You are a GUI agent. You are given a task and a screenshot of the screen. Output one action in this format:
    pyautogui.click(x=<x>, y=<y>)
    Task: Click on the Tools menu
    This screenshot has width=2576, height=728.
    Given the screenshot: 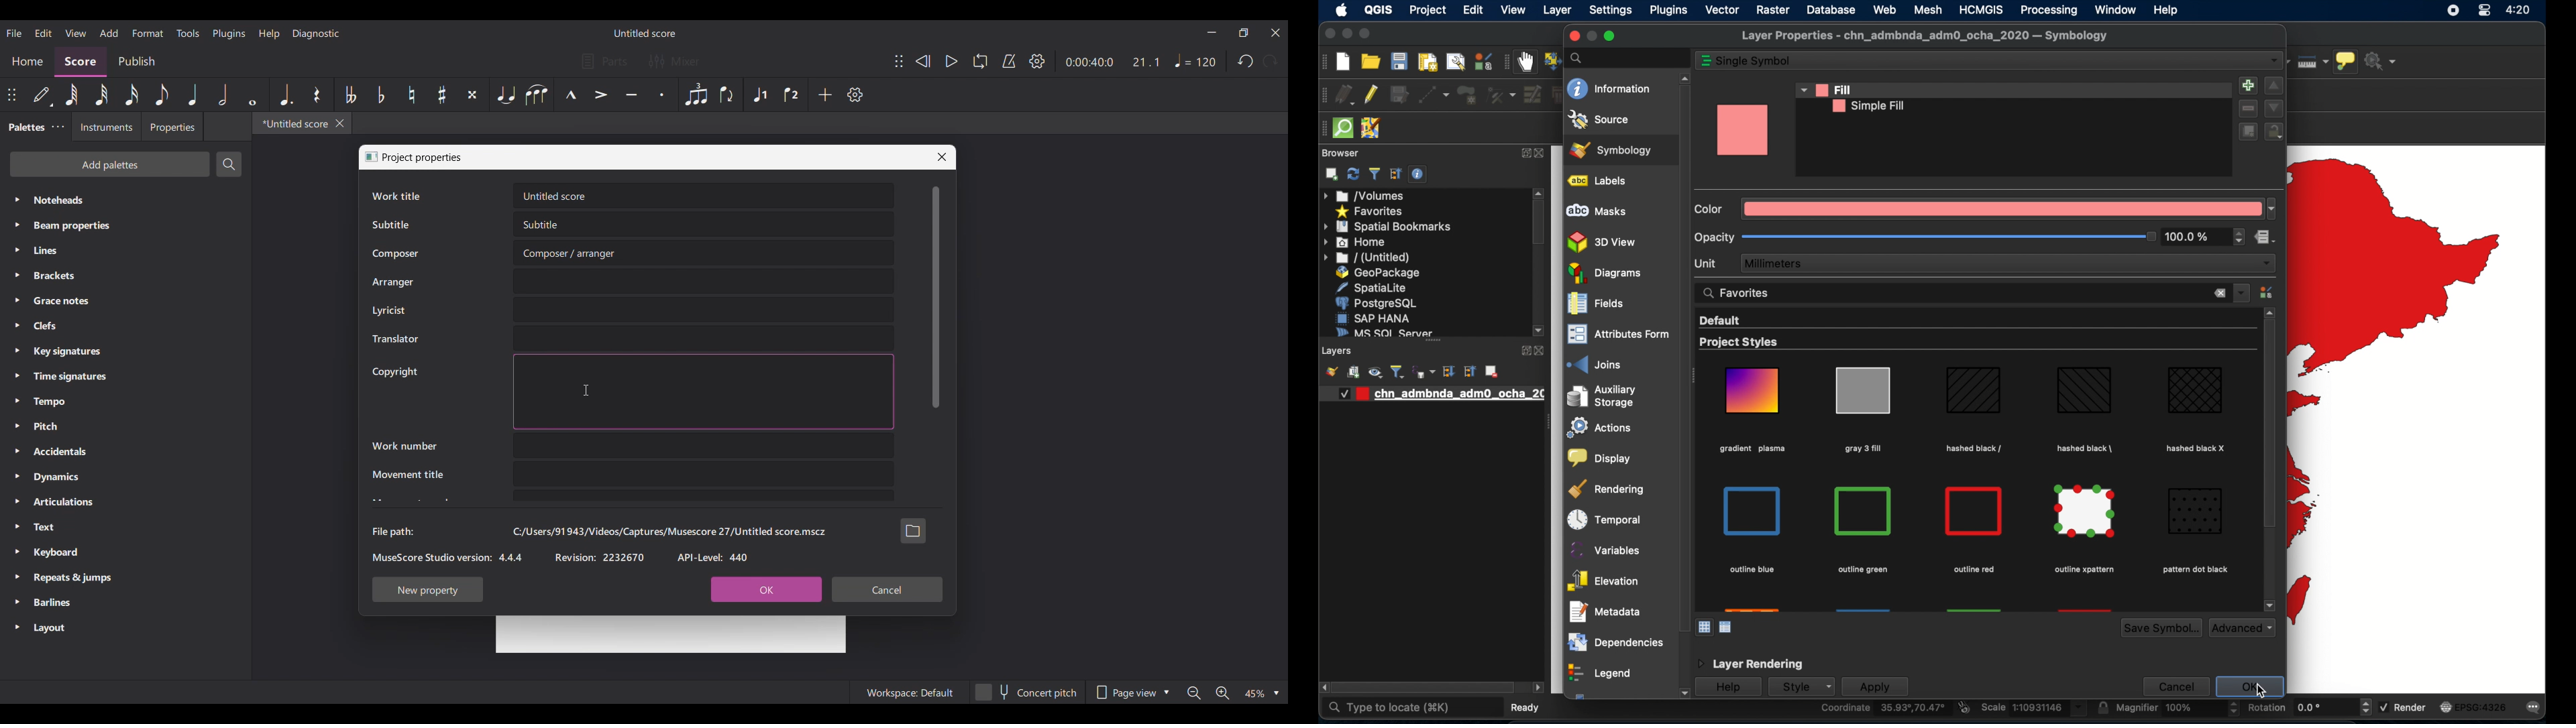 What is the action you would take?
    pyautogui.click(x=187, y=33)
    